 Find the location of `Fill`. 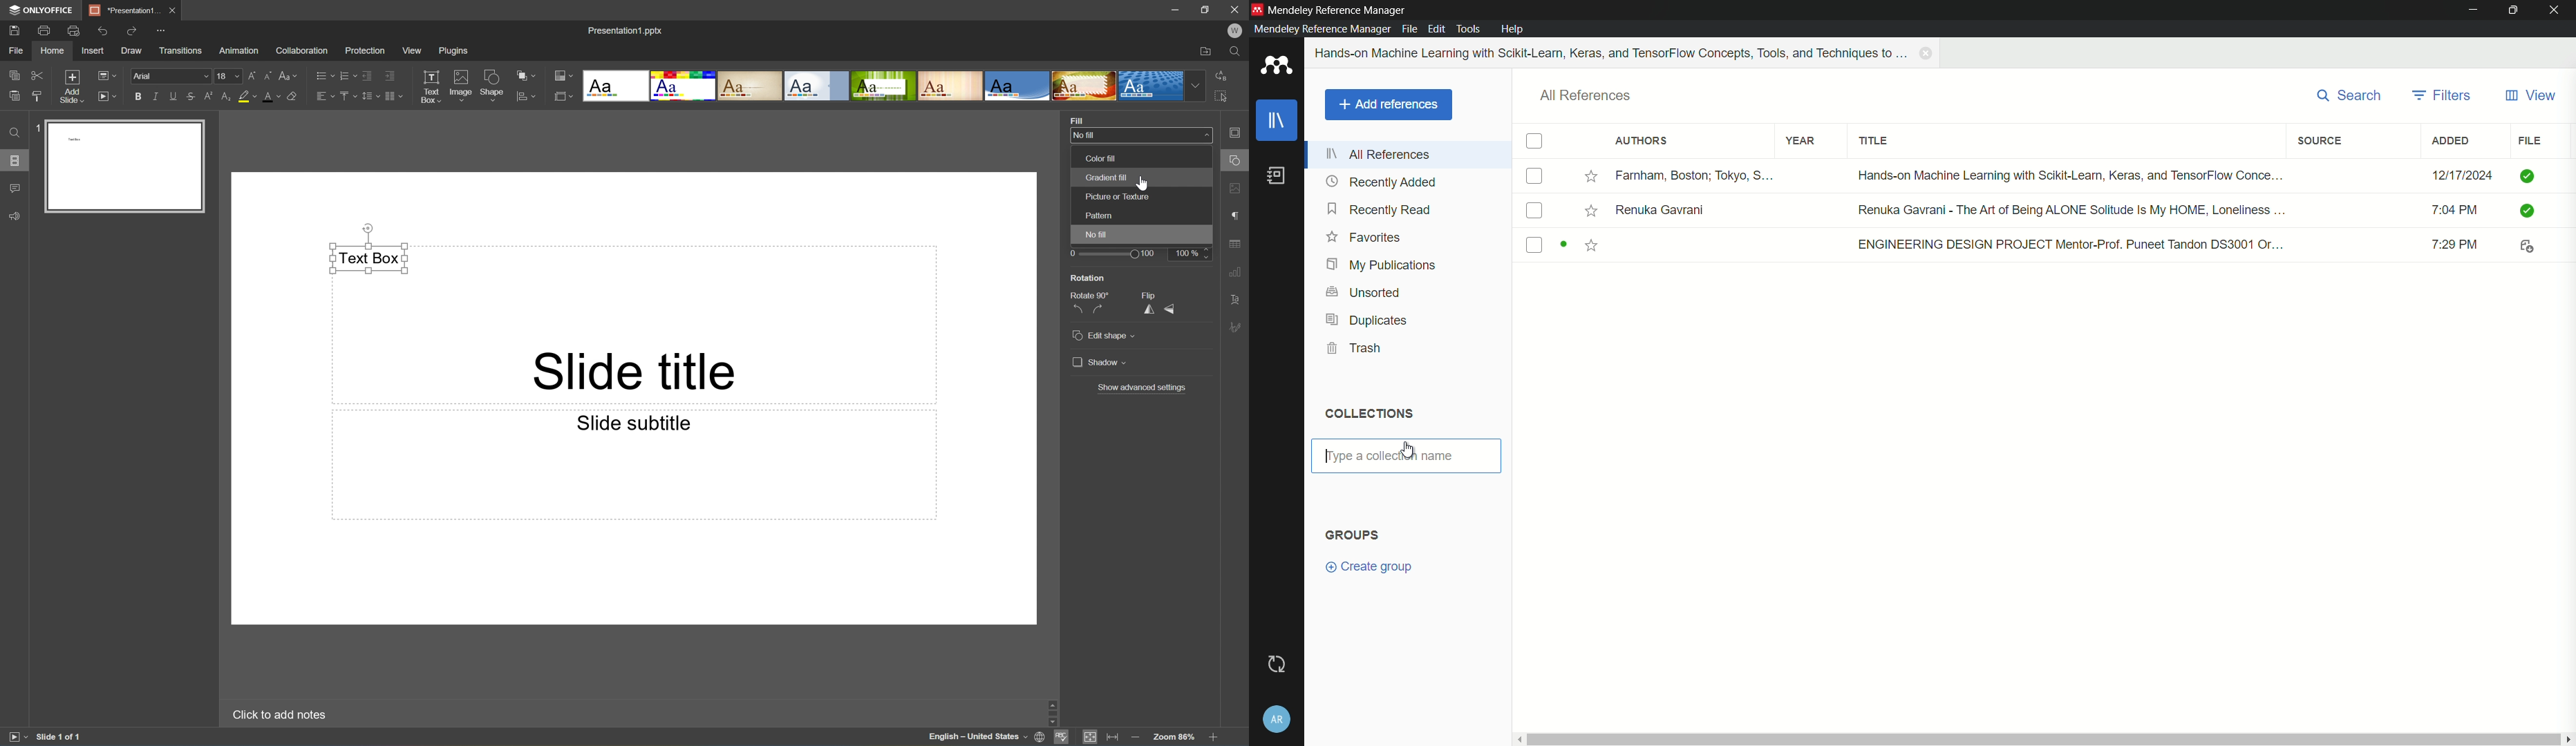

Fill is located at coordinates (1073, 119).